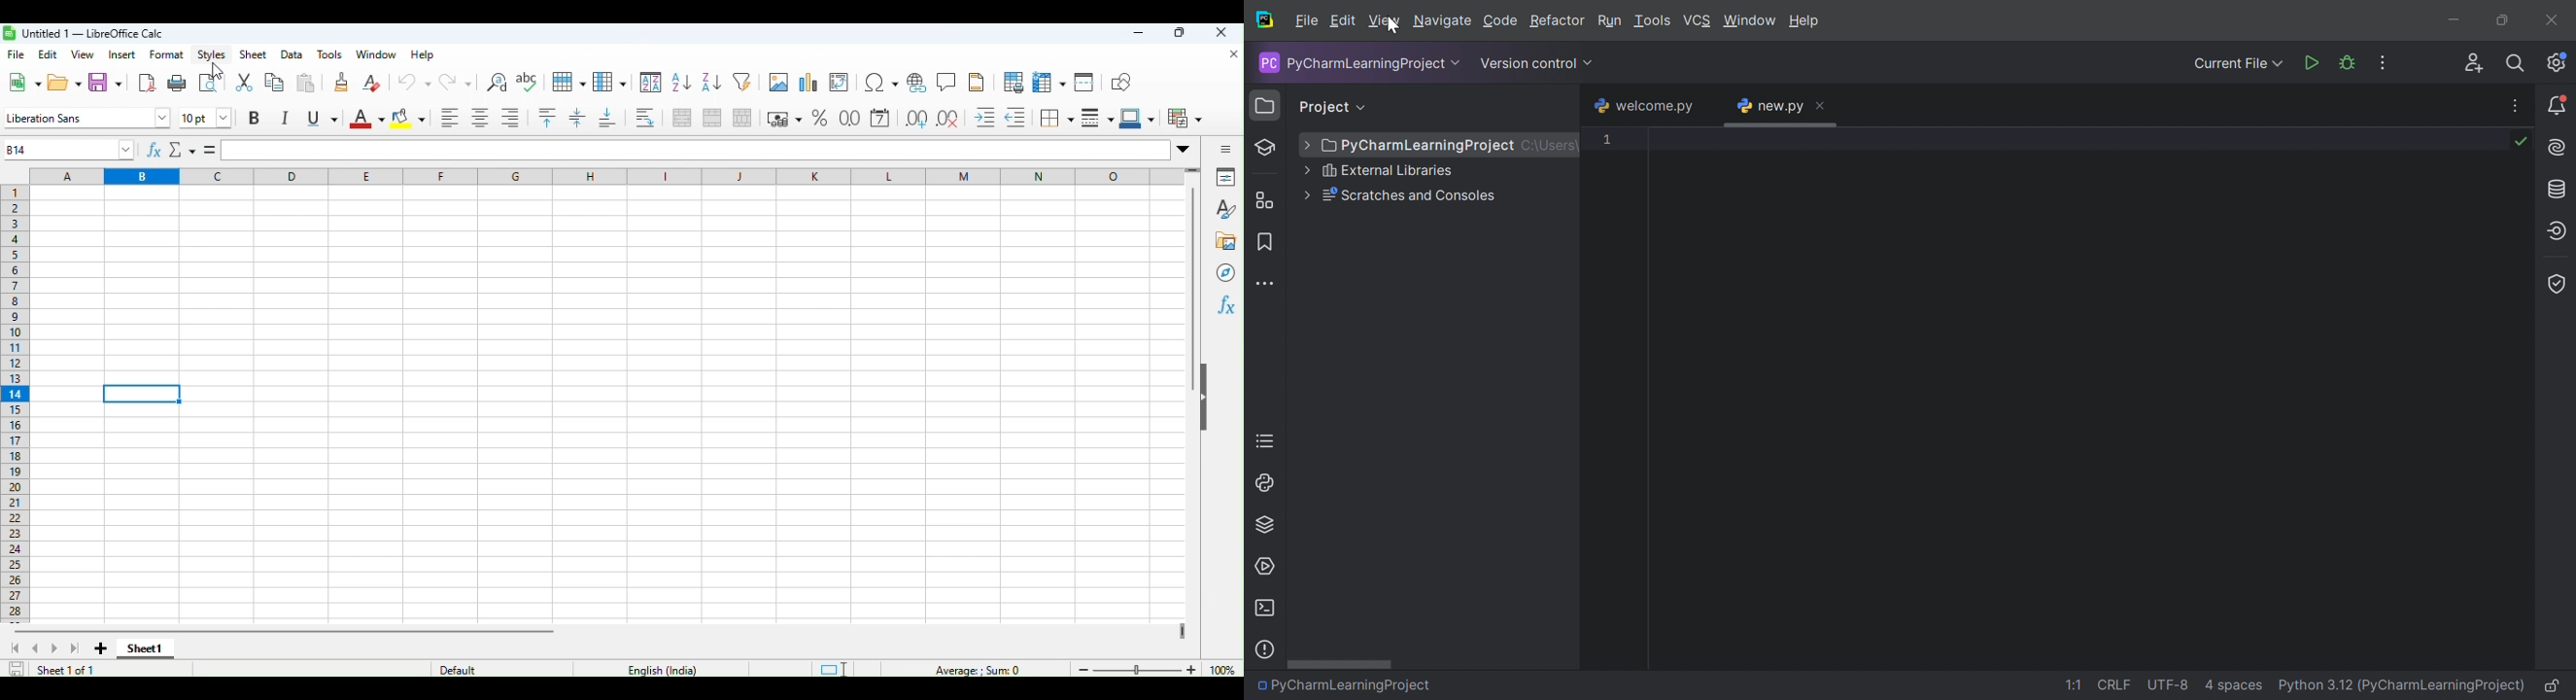  I want to click on decrease indent, so click(1014, 118).